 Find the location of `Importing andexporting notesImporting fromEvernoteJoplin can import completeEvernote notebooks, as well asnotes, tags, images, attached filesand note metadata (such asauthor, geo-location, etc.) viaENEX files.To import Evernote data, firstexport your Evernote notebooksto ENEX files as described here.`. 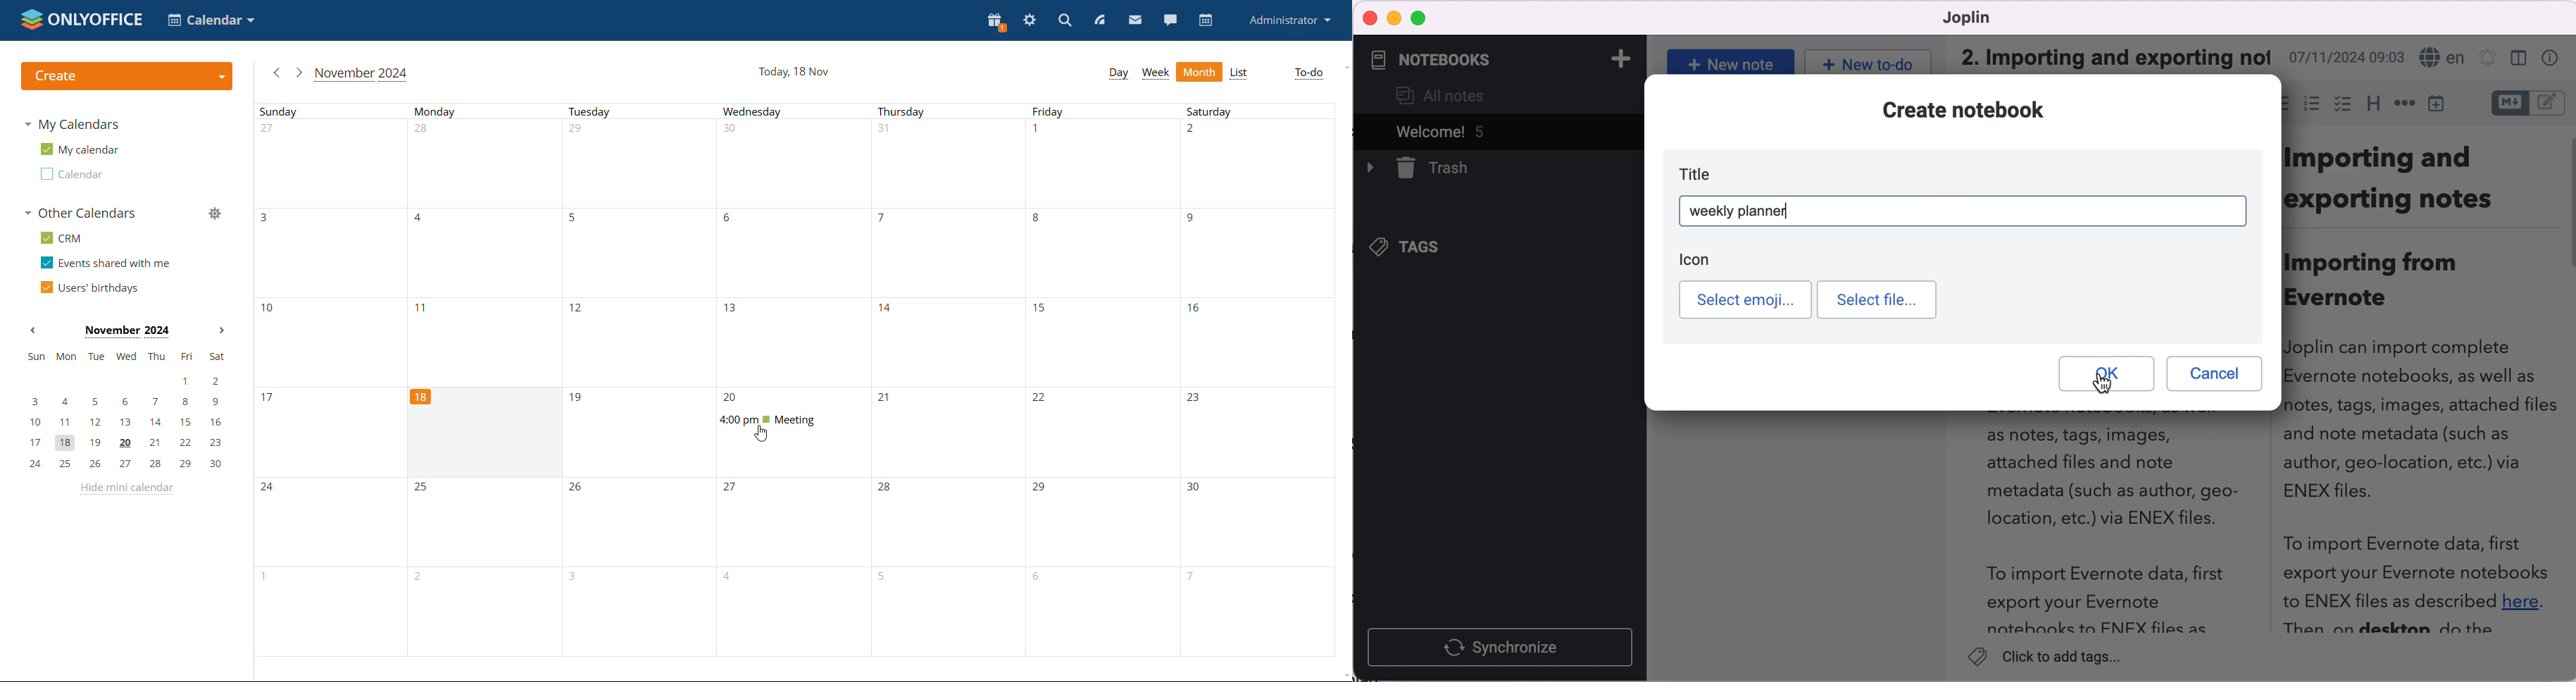

Importing andexporting notesImporting fromEvernoteJoplin can import completeEvernote notebooks, as well asnotes, tags, images, attached filesand note metadata (such asauthor, geo-location, etc.) viaENEX files.To import Evernote data, firstexport your Evernote notebooksto ENEX files as described here. is located at coordinates (2423, 392).